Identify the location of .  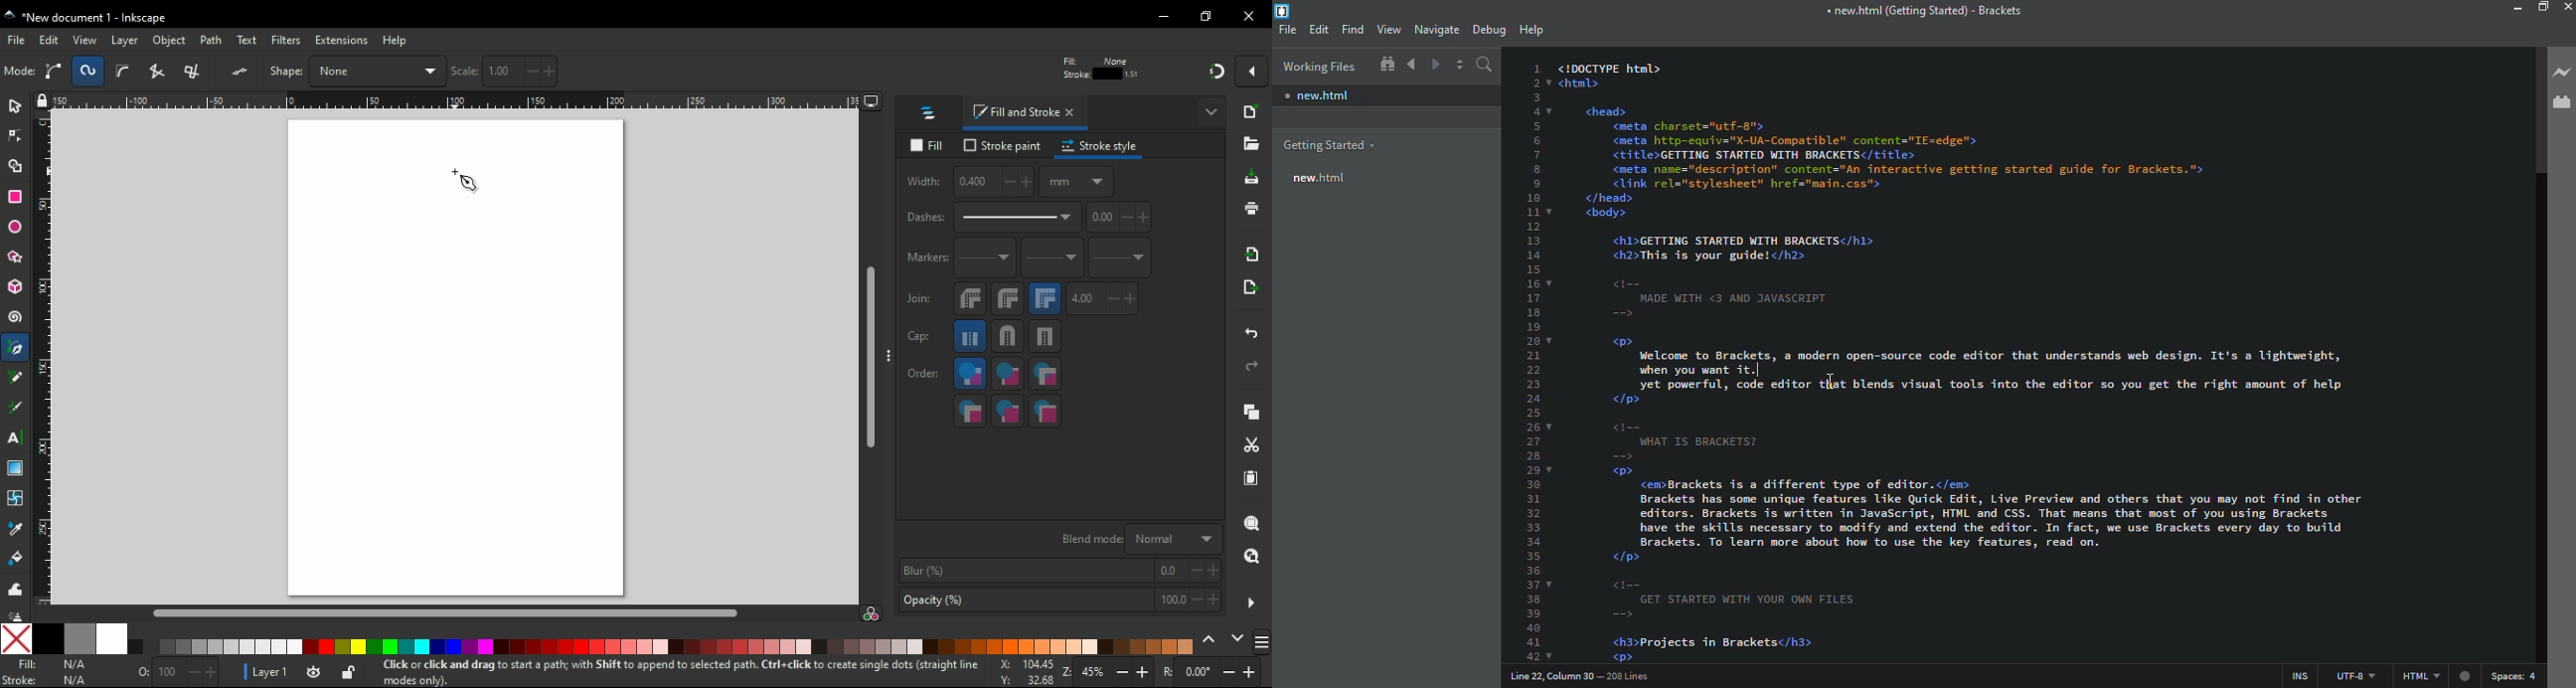
(1101, 297).